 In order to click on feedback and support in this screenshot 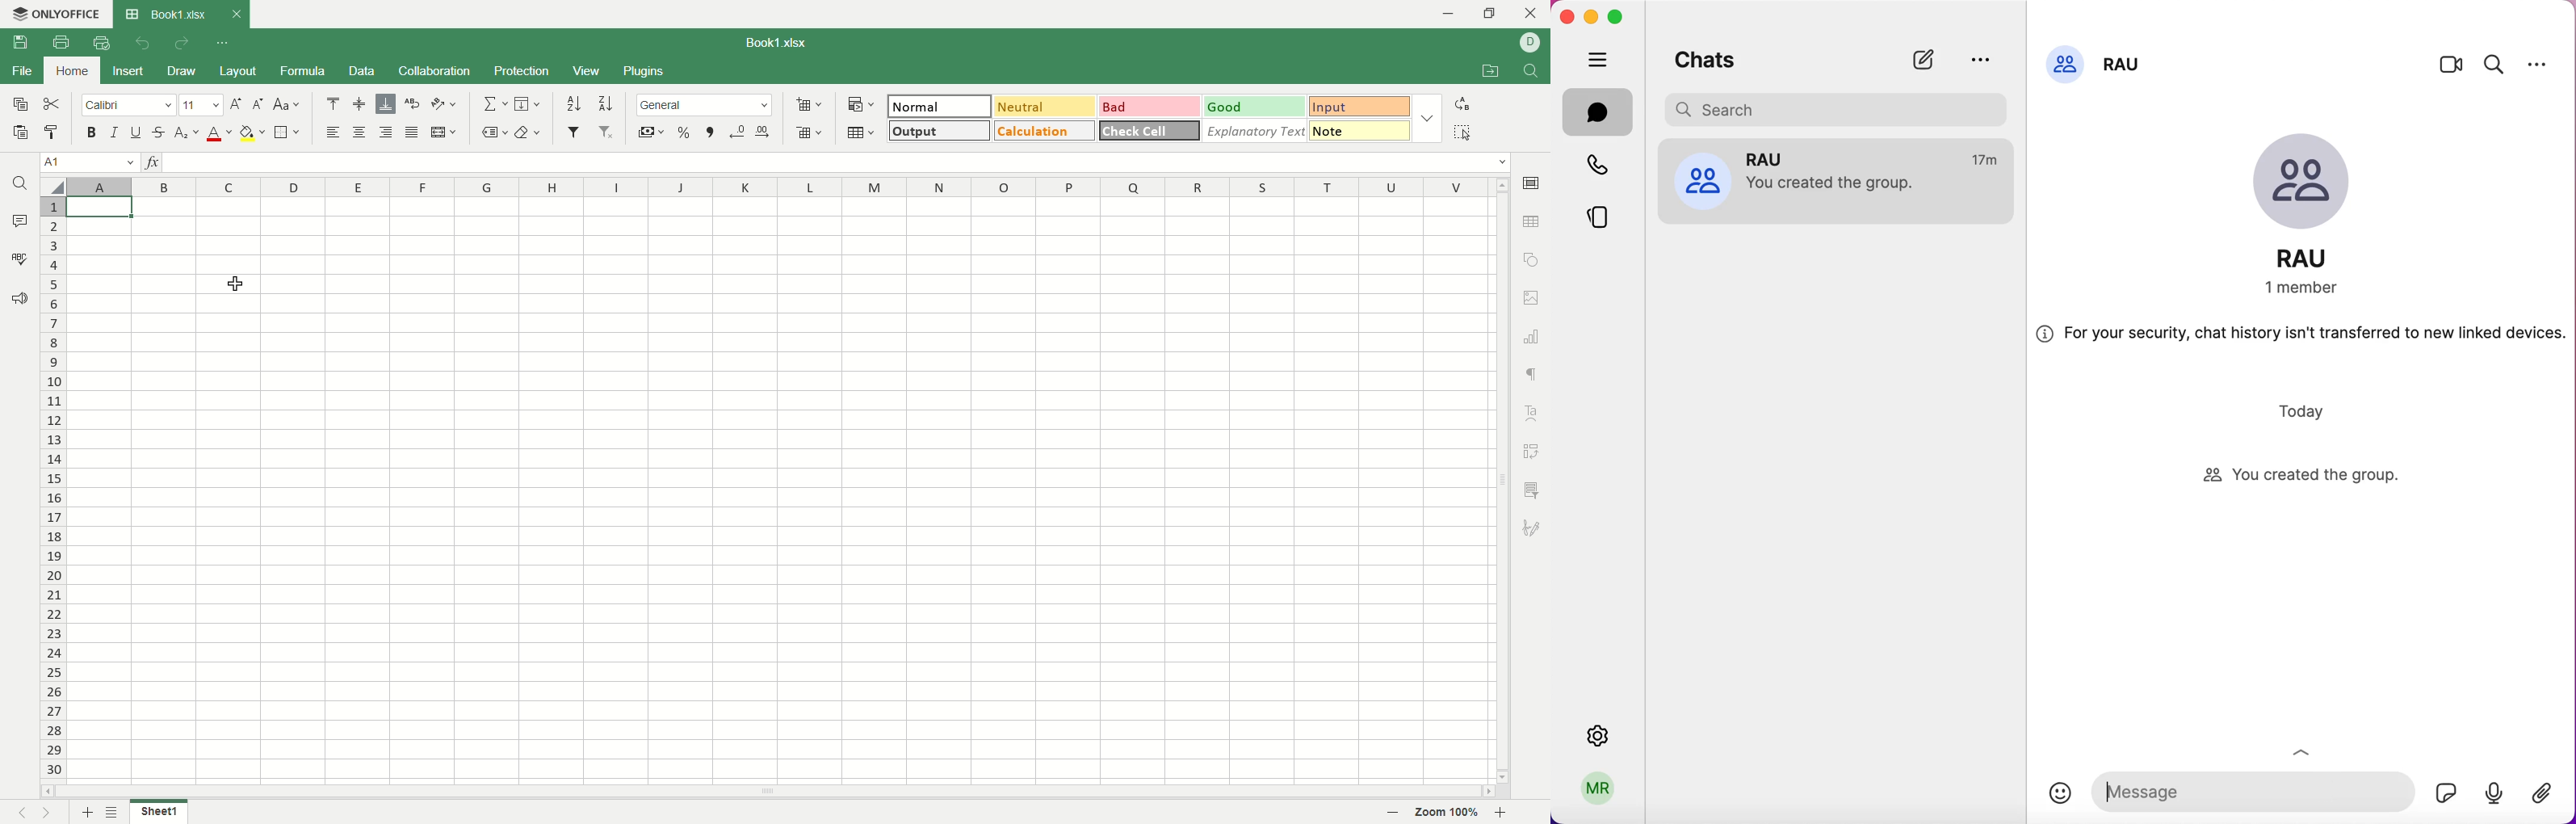, I will do `click(20, 299)`.